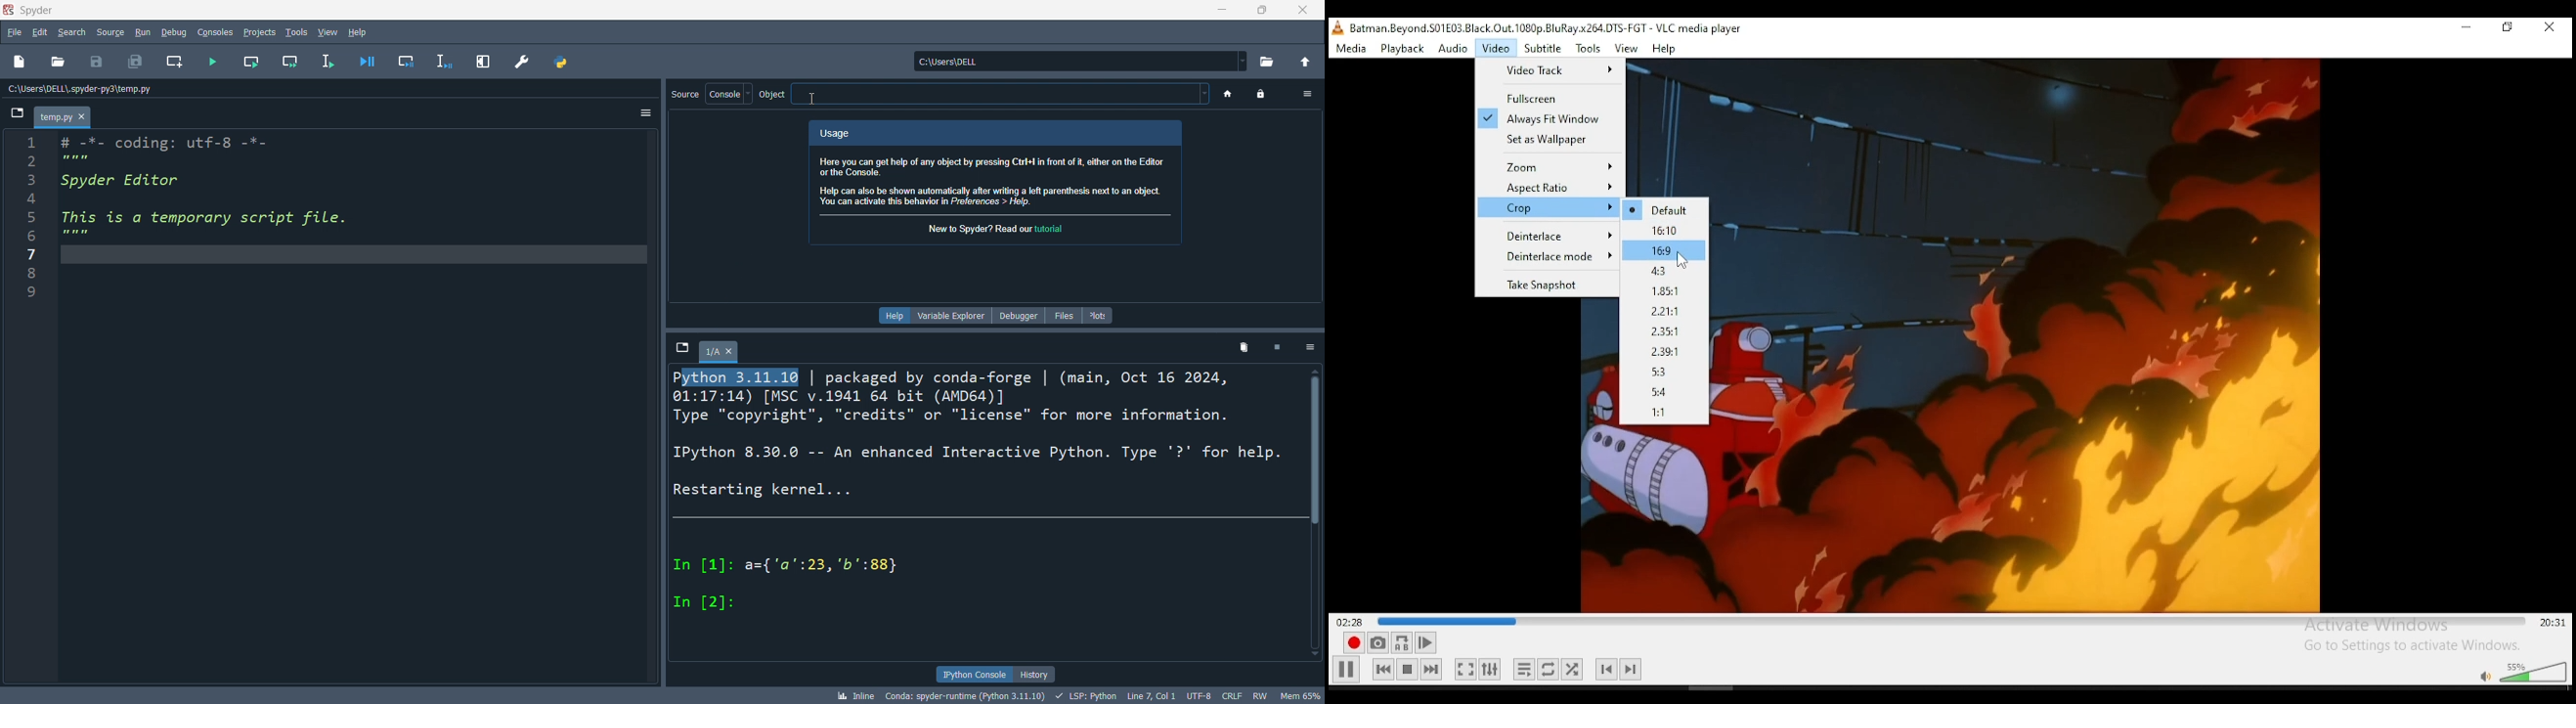 The width and height of the screenshot is (2576, 728). Describe the element at coordinates (892, 315) in the screenshot. I see `help` at that location.